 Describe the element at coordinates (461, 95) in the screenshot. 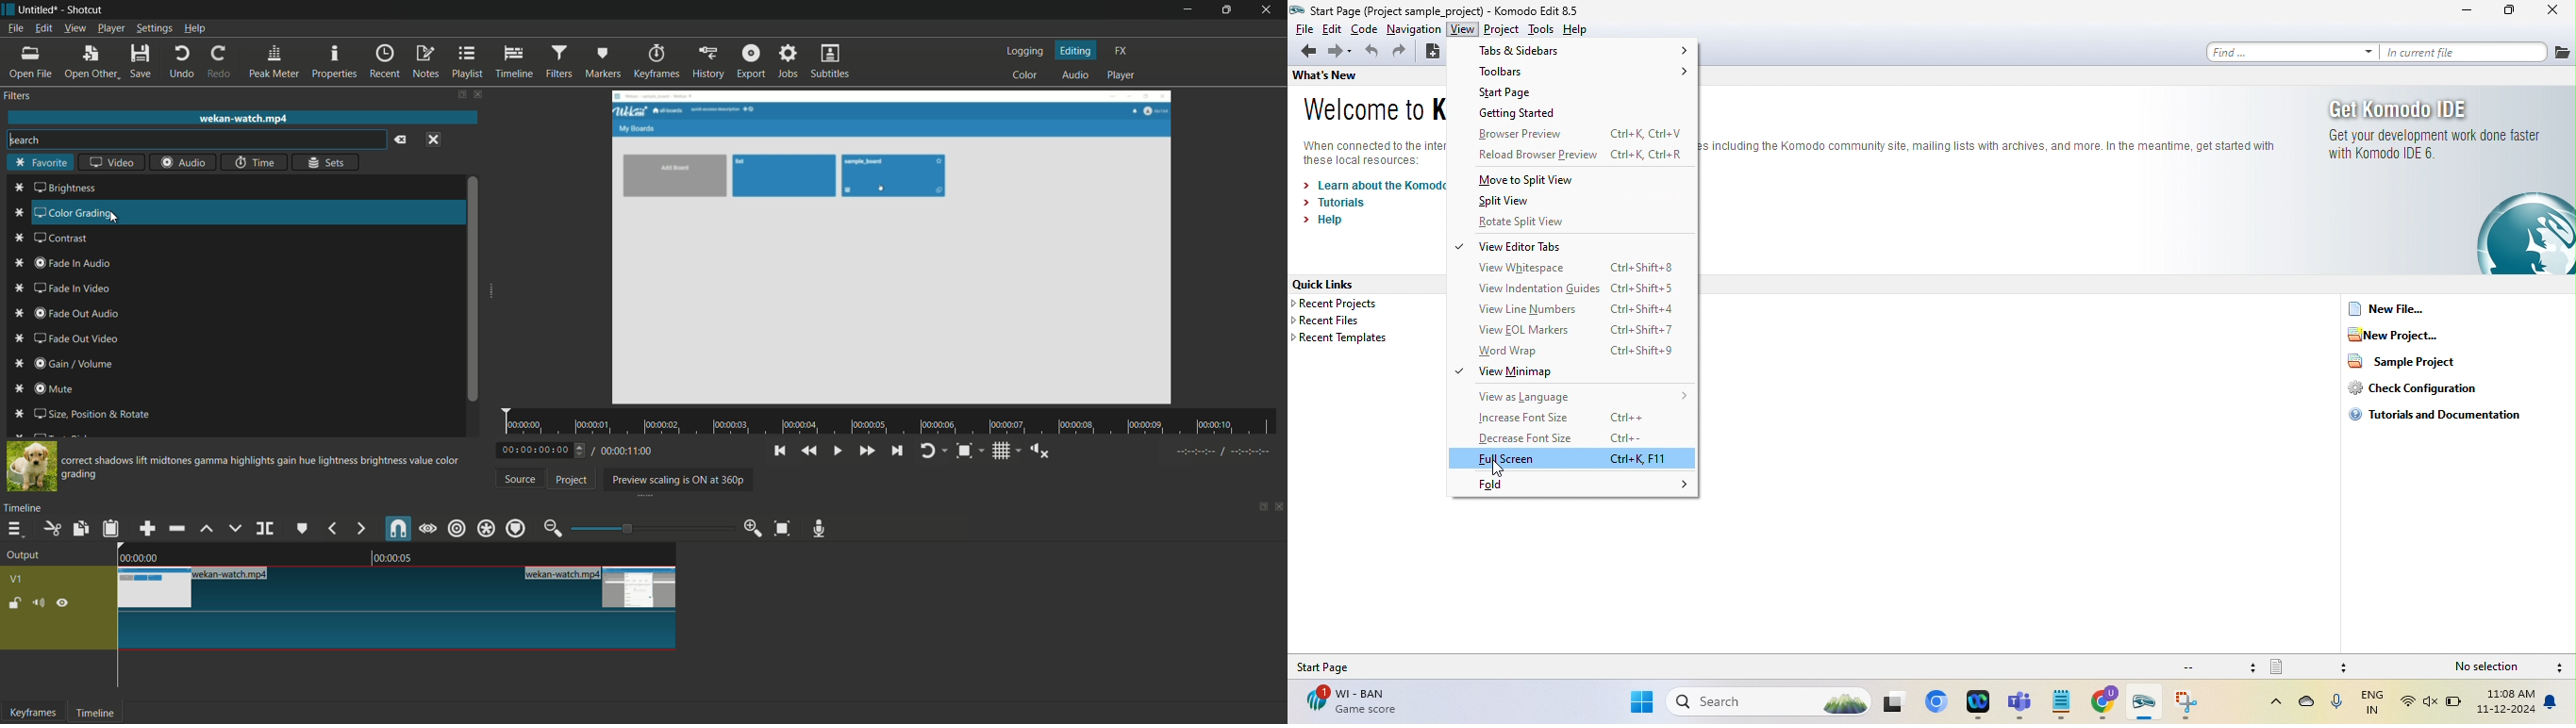

I see `change layout` at that location.